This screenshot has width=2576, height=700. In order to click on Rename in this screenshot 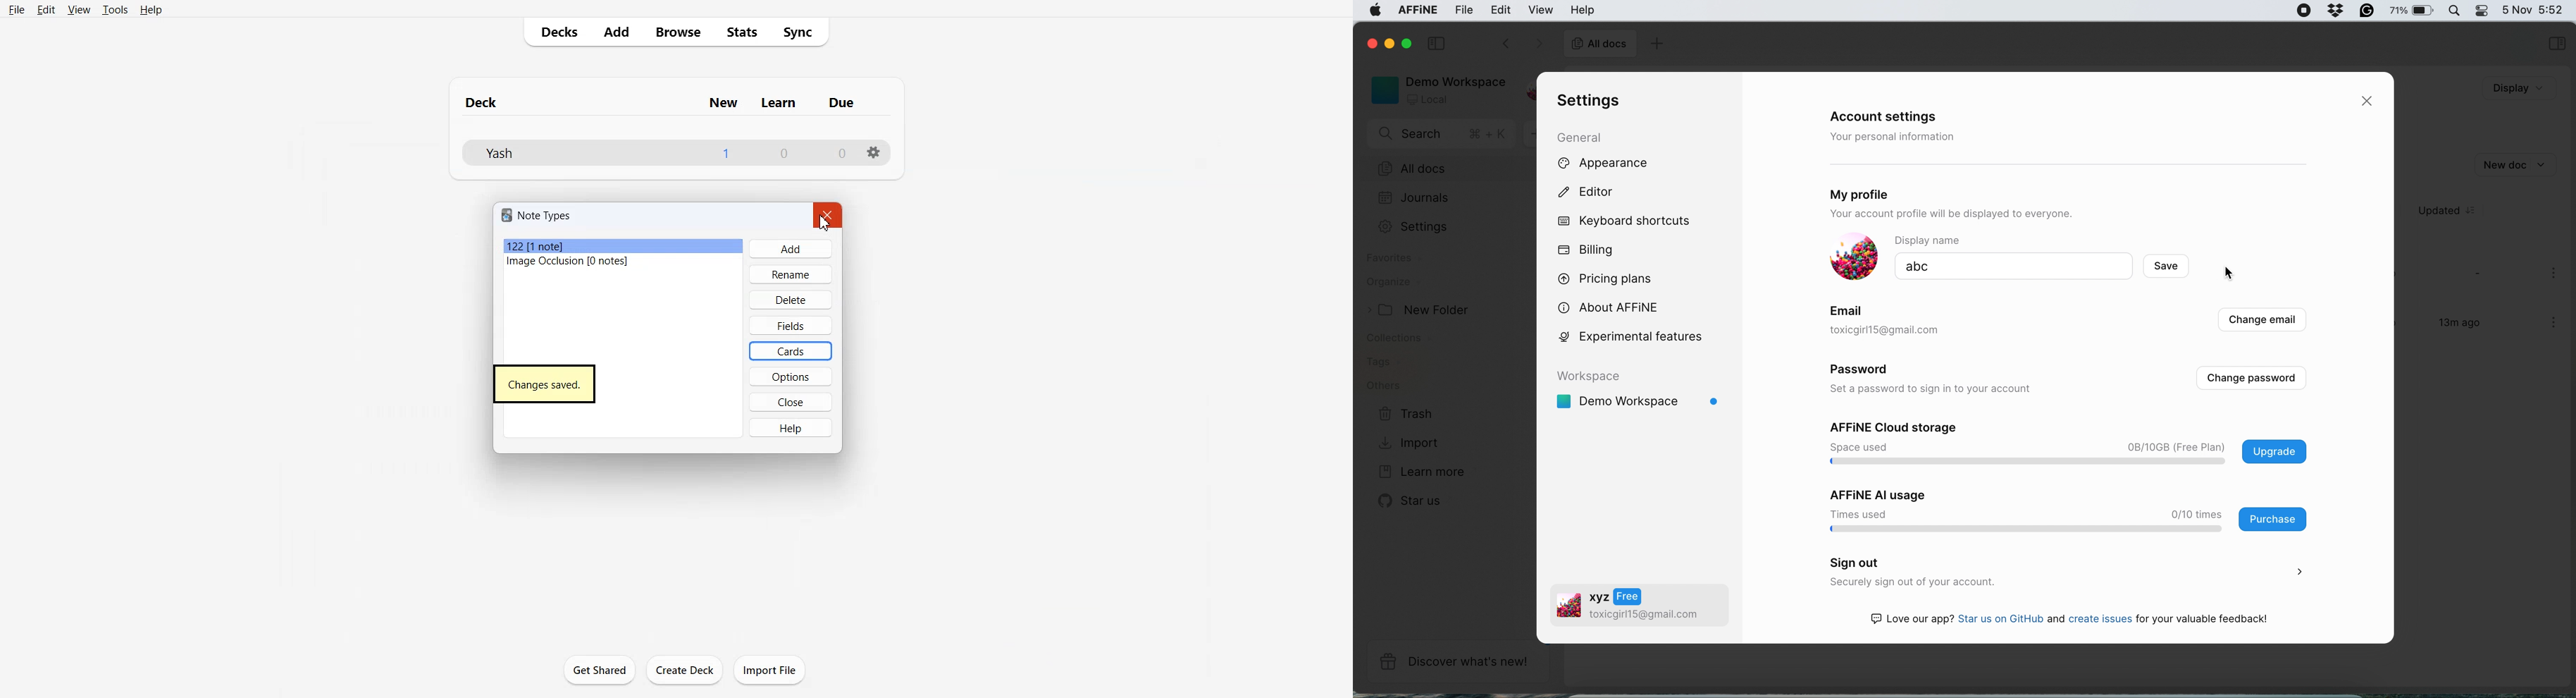, I will do `click(791, 274)`.